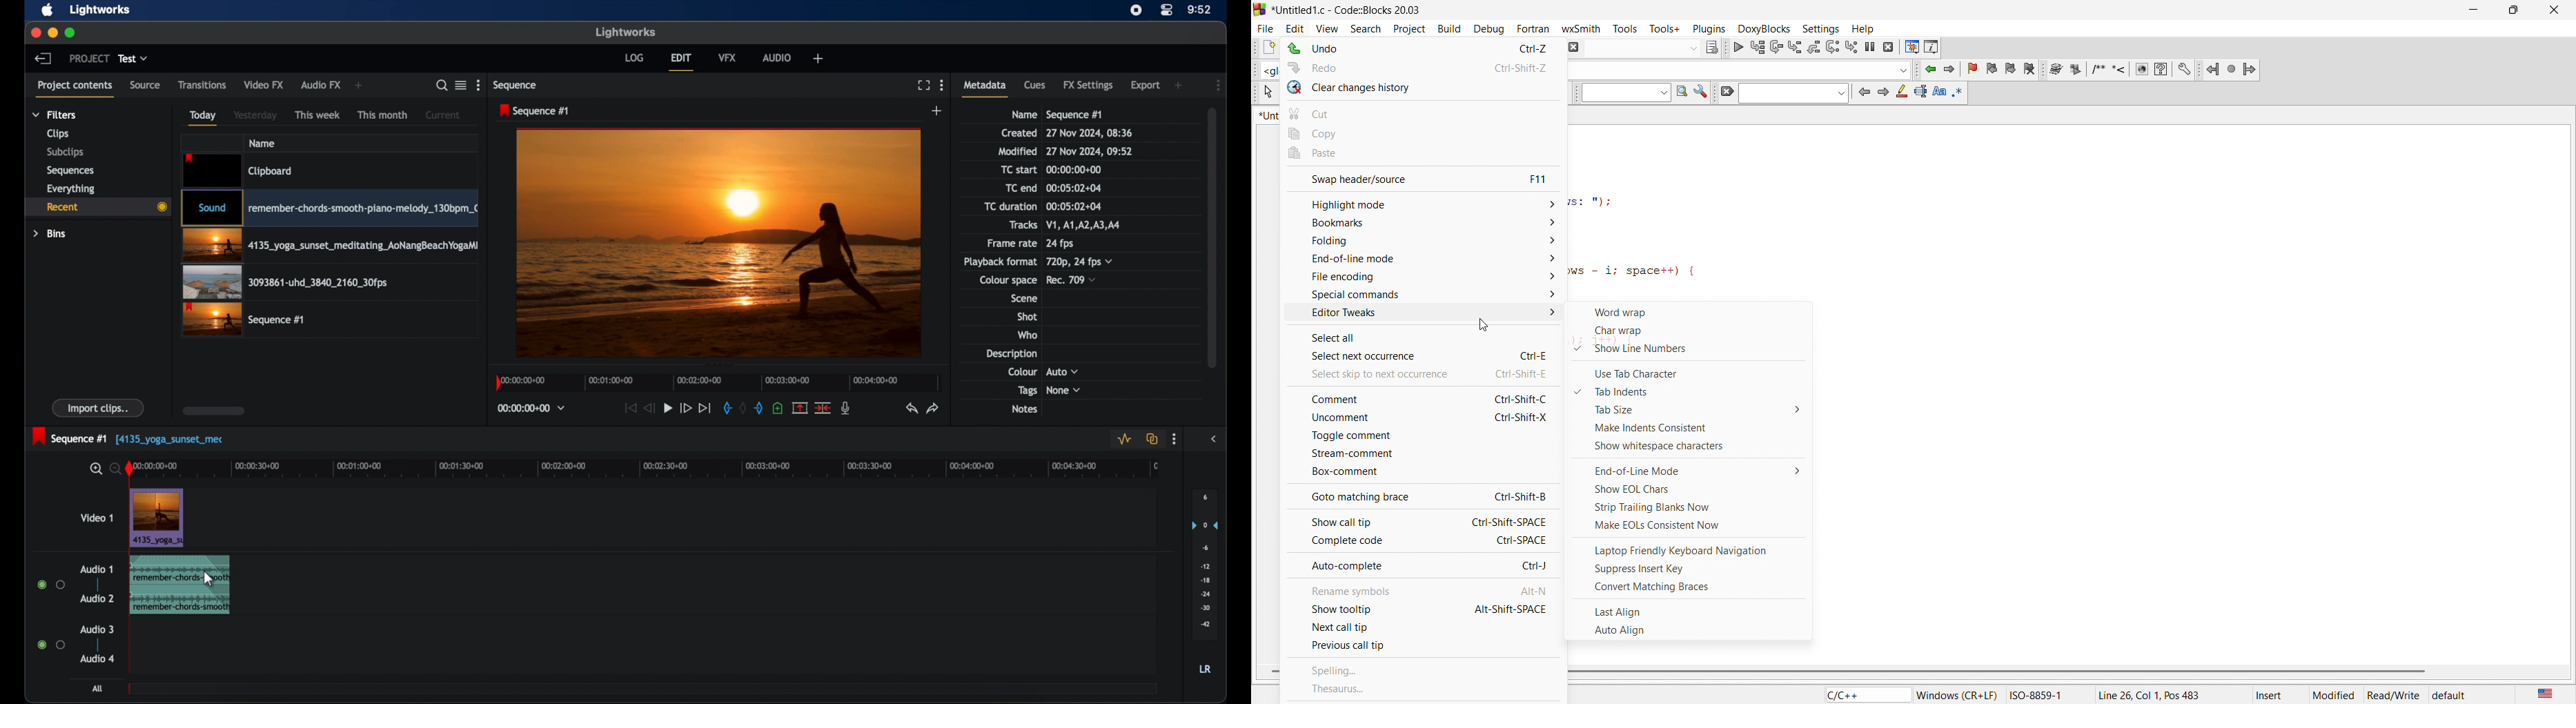 The image size is (2576, 728). I want to click on goto matching brace , so click(1361, 496).